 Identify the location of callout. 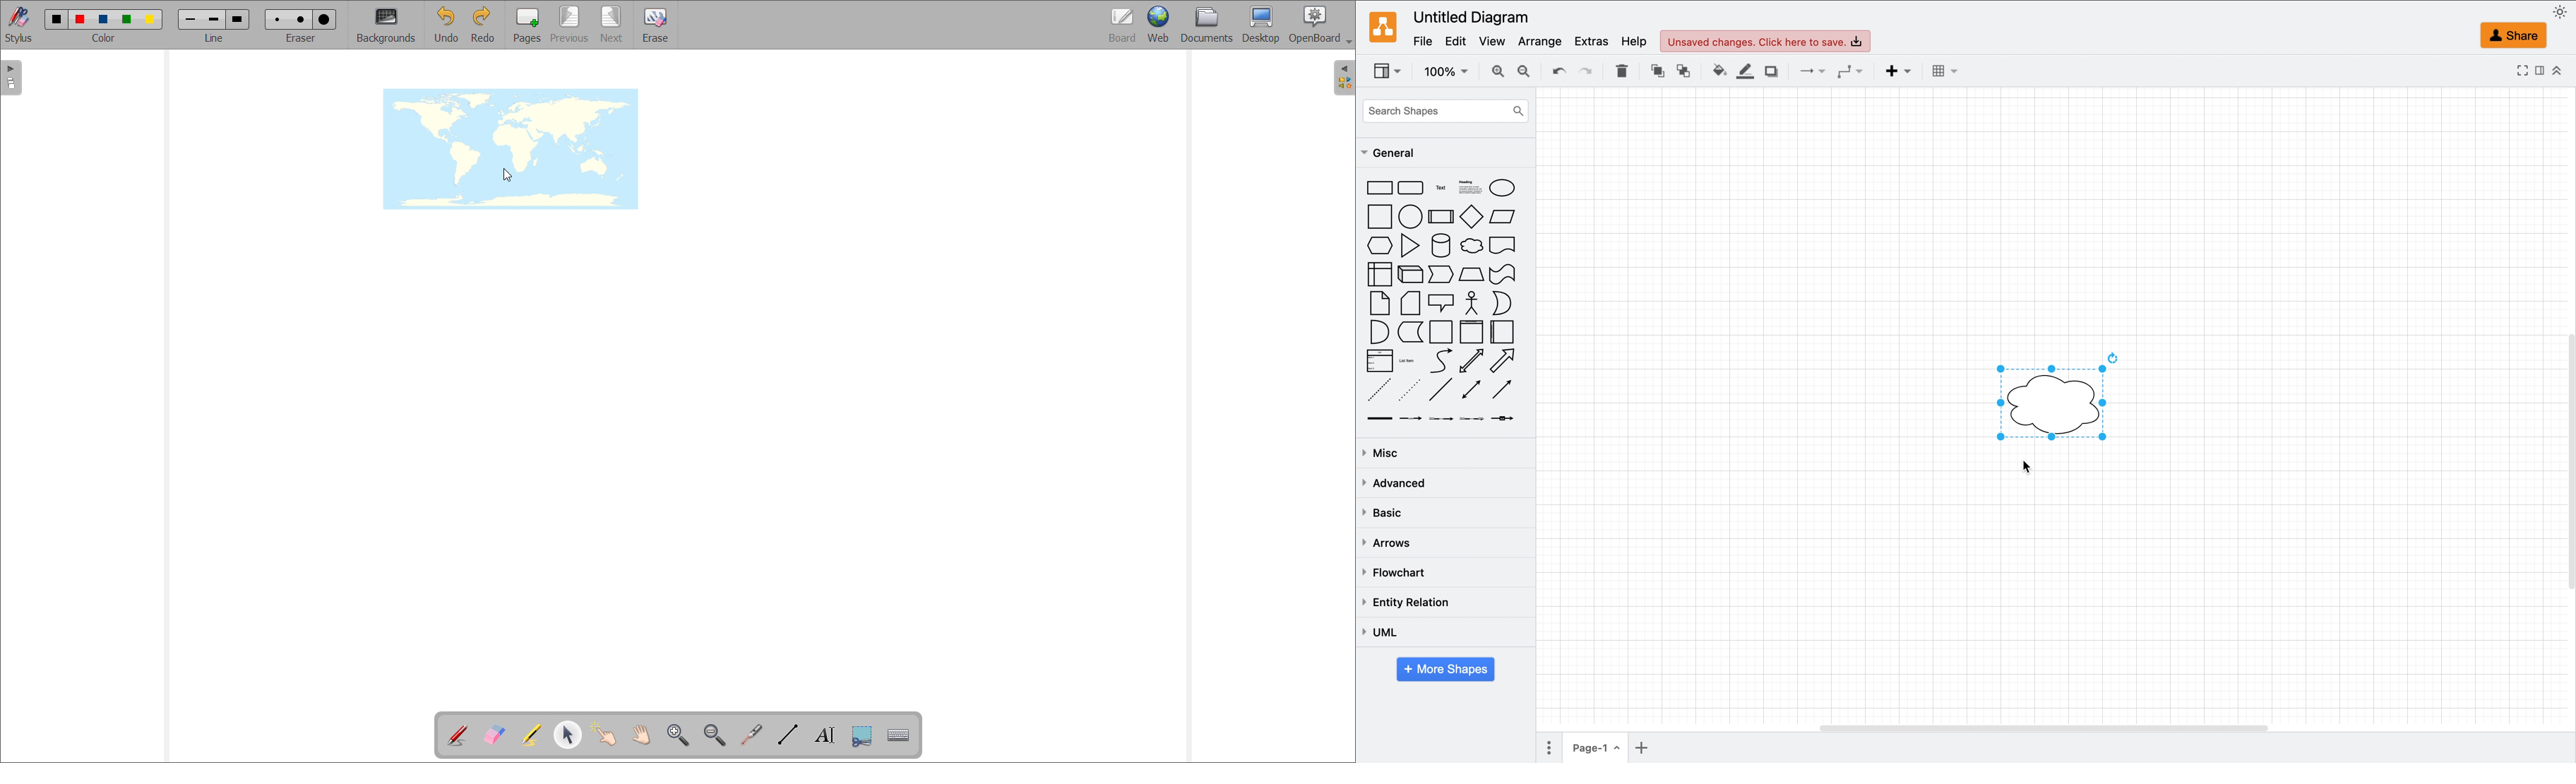
(1441, 304).